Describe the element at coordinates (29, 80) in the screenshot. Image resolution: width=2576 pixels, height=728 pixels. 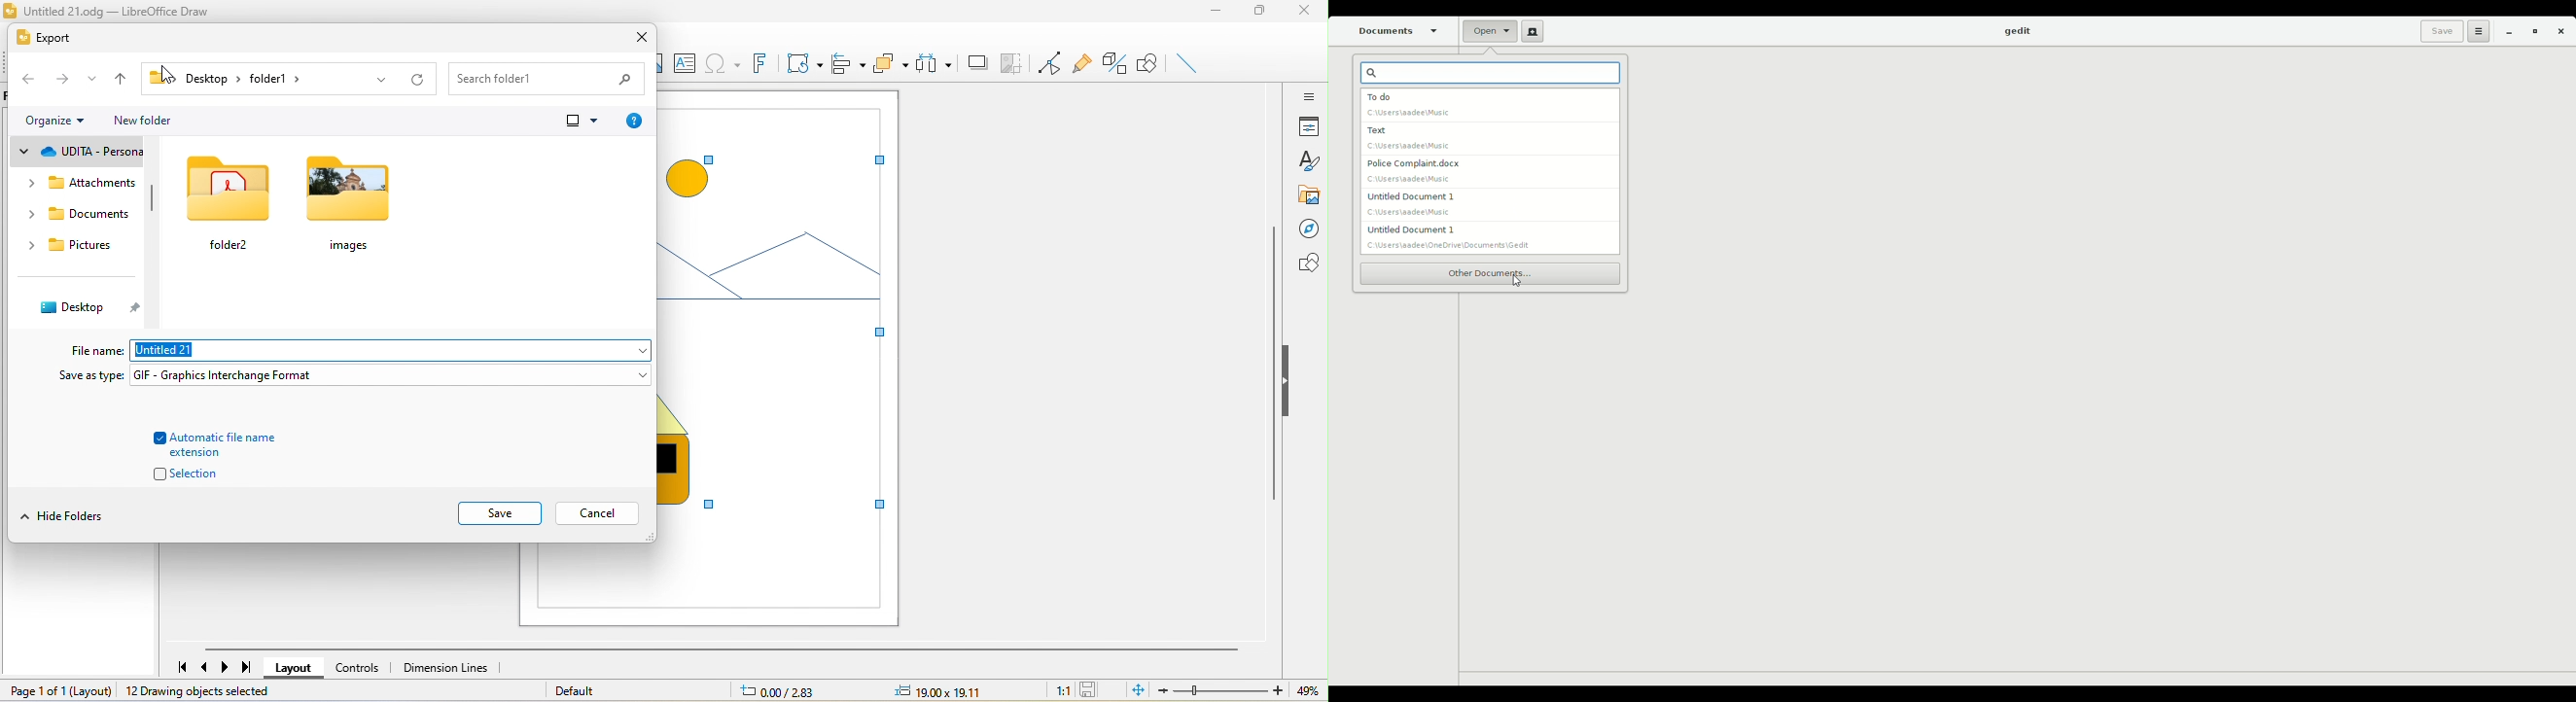
I see `back` at that location.